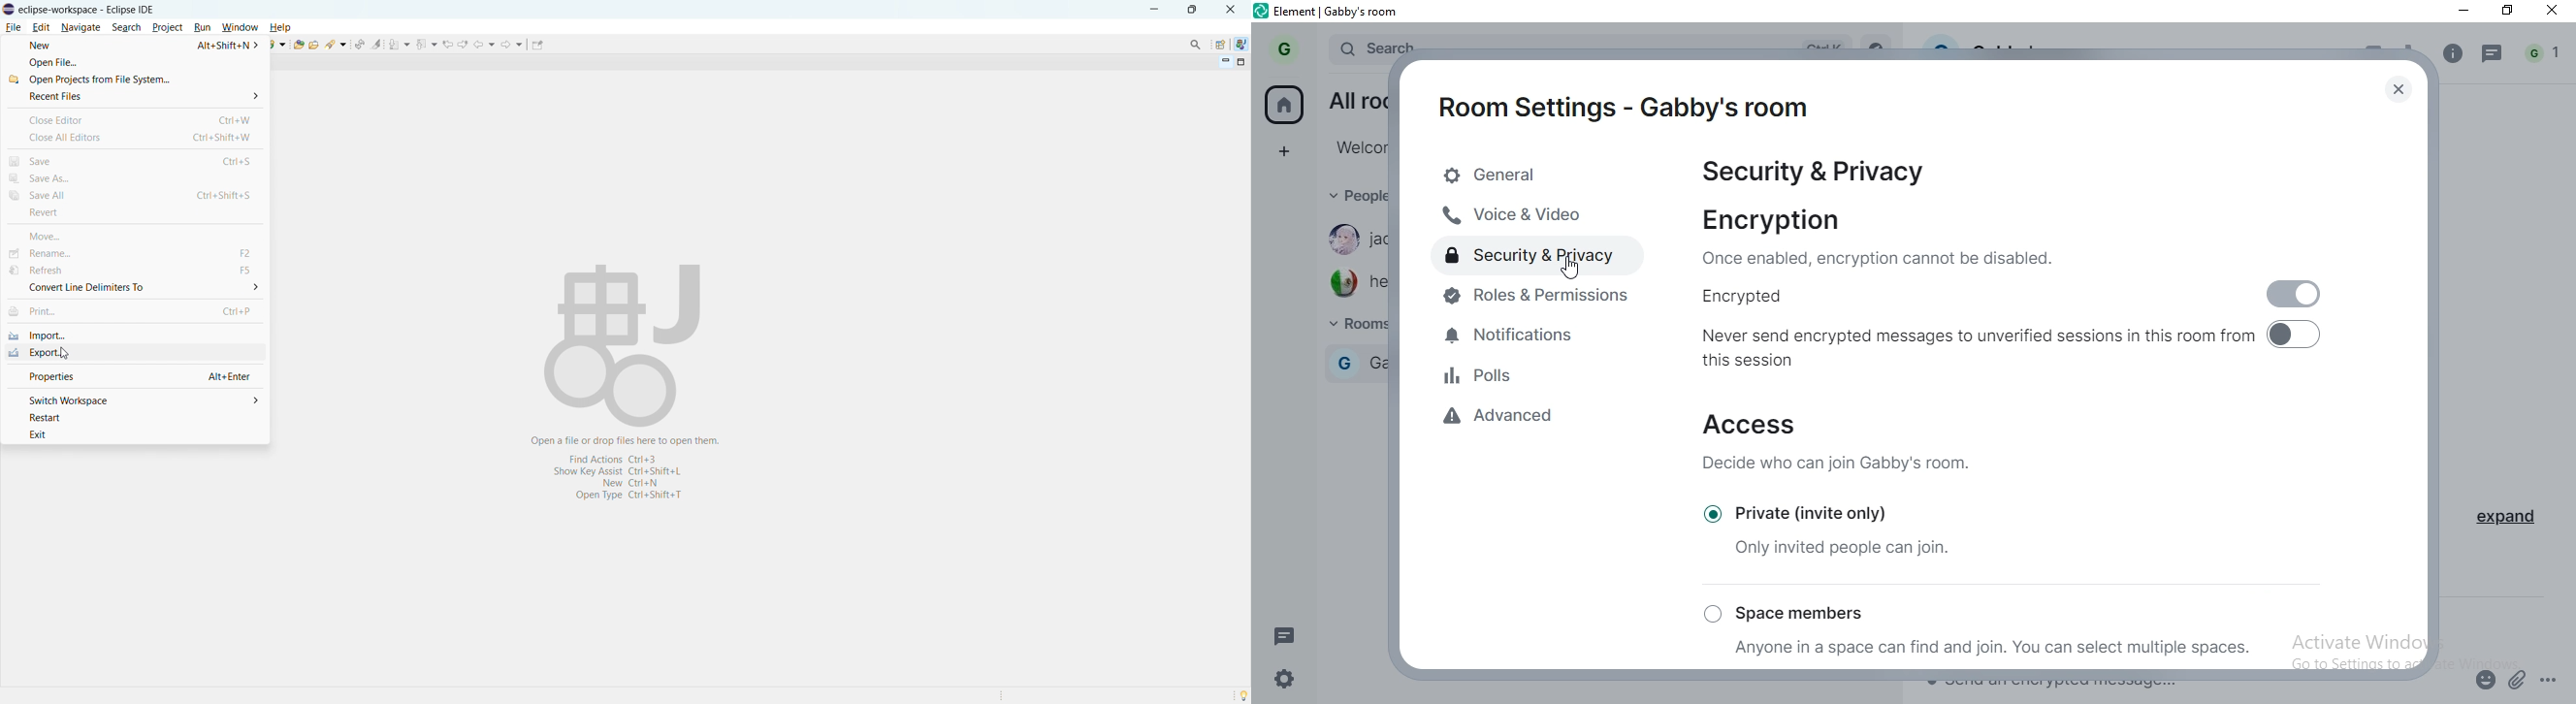 The width and height of the screenshot is (2576, 728). What do you see at coordinates (135, 96) in the screenshot?
I see `recent files` at bounding box center [135, 96].